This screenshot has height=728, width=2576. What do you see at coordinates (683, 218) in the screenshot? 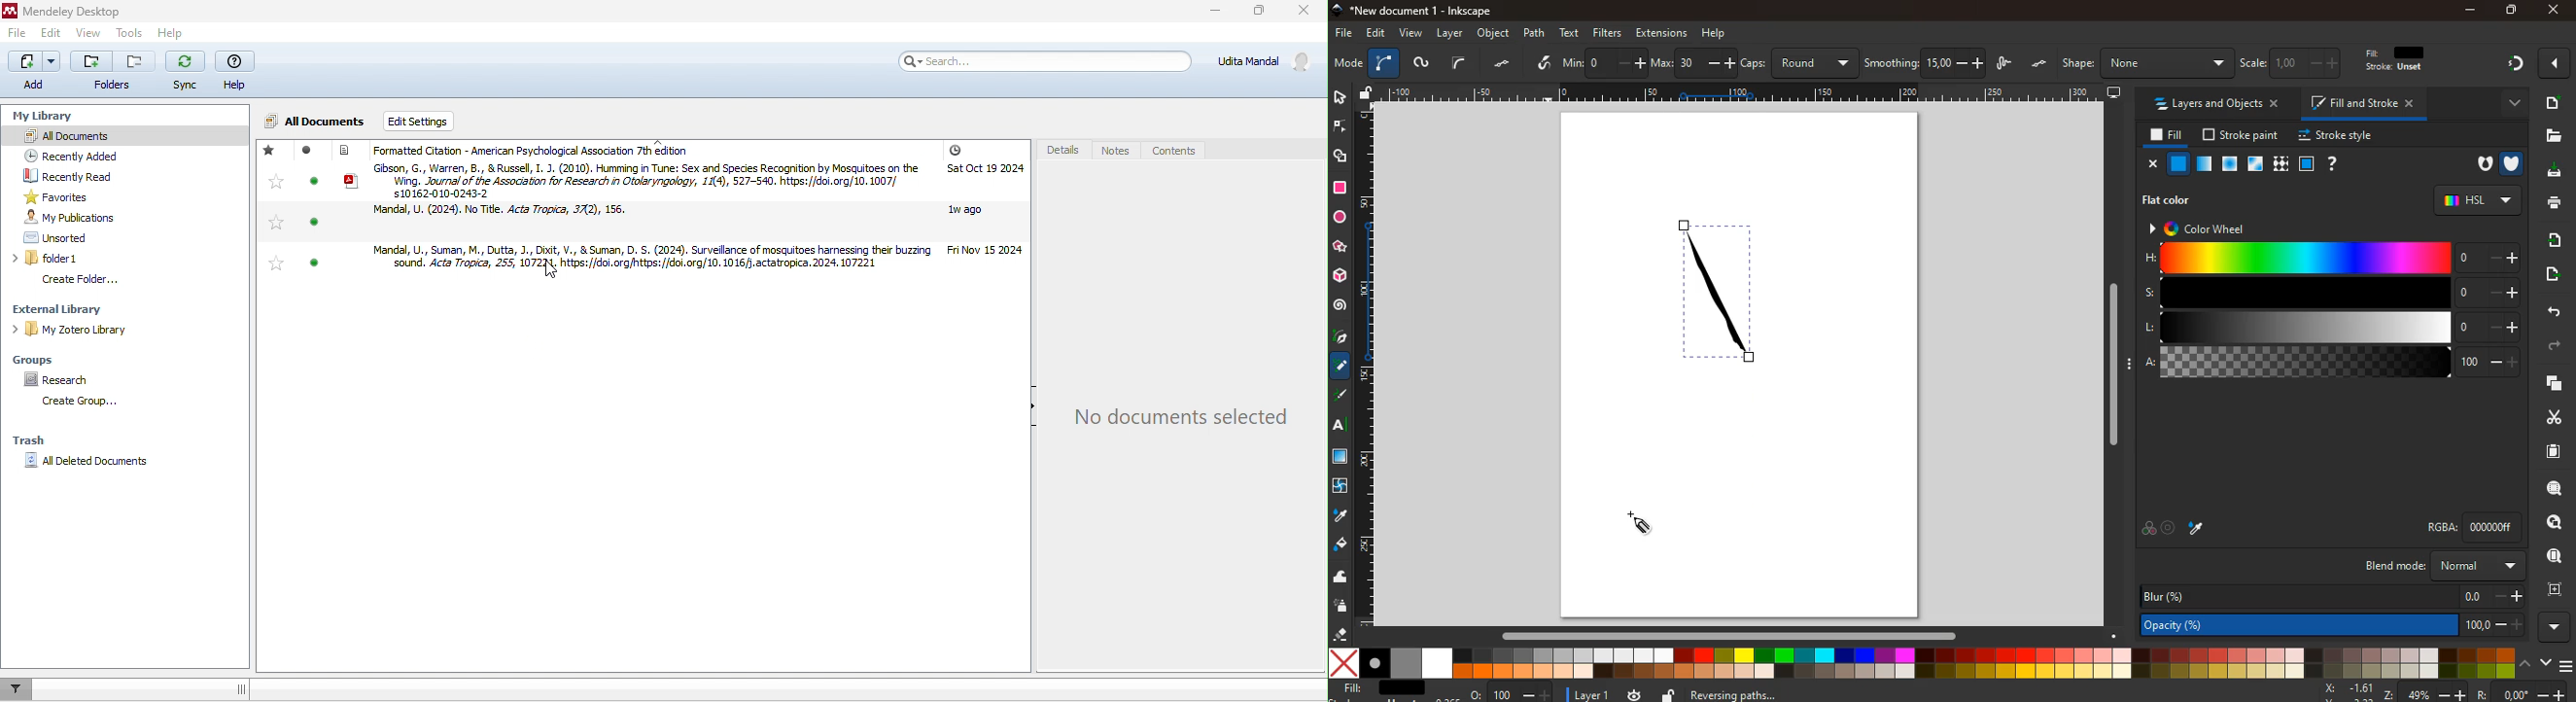
I see `Mandal, U. (2024). No Title. Acta Tropica, 3A2), 156. 1wago
.` at bounding box center [683, 218].